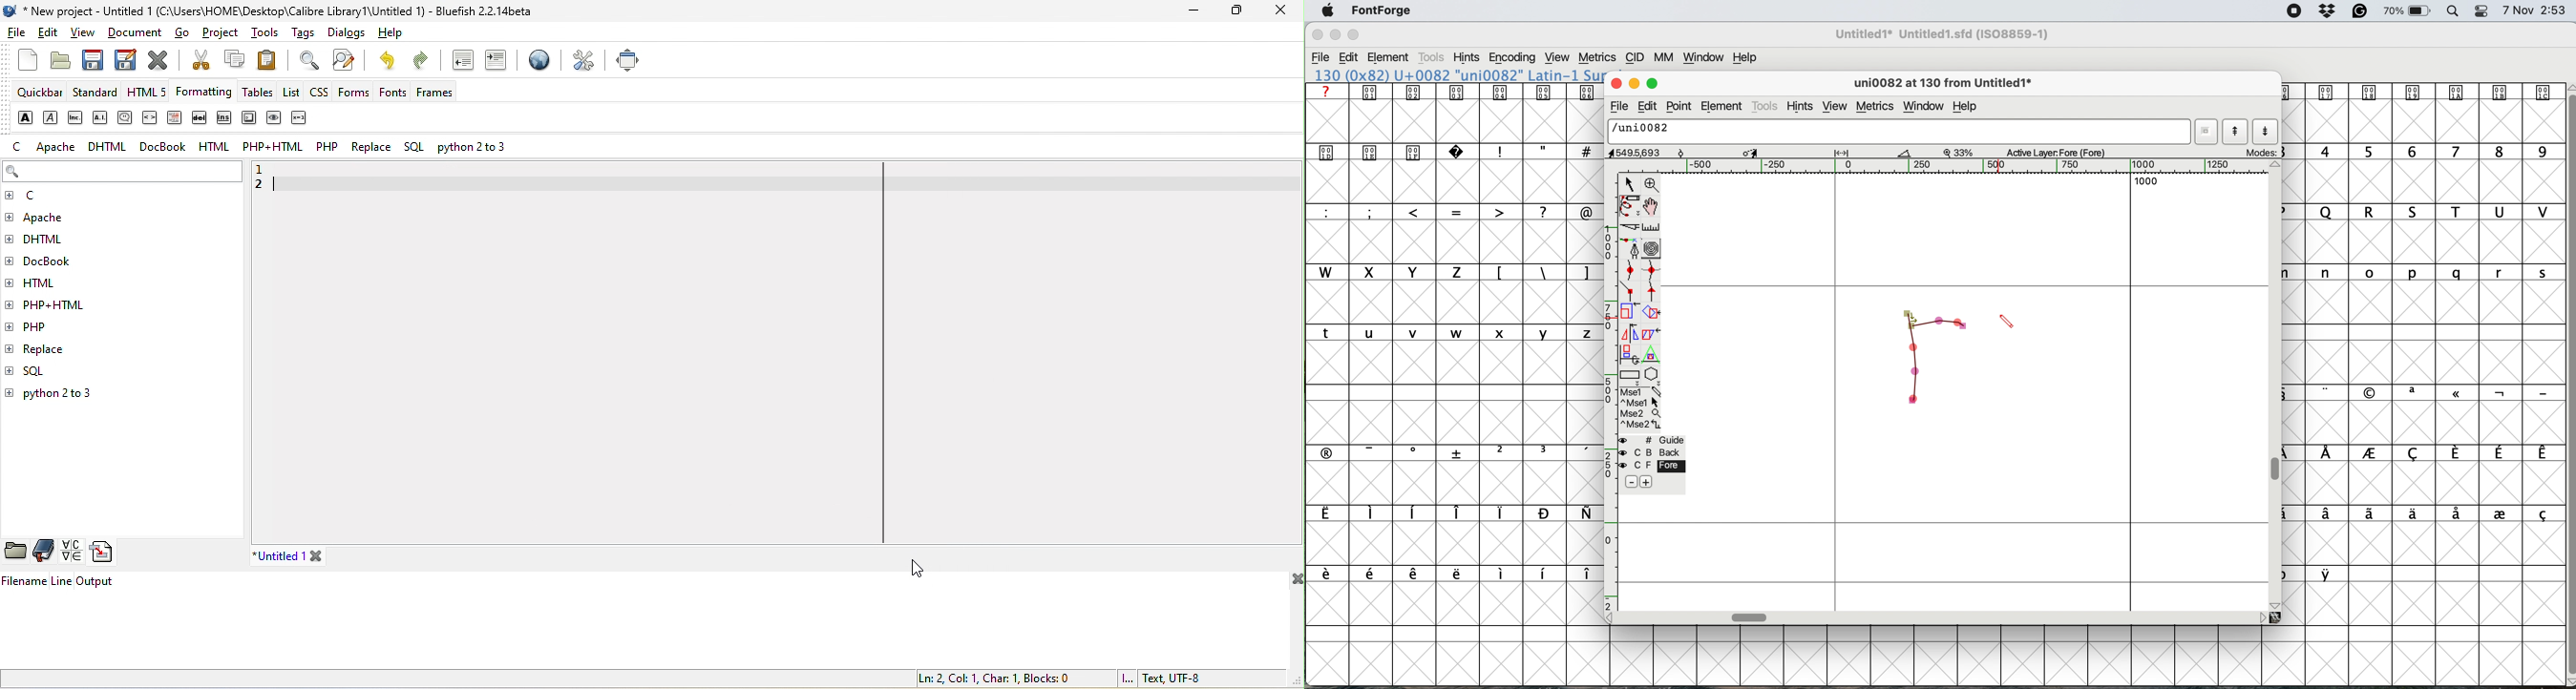 This screenshot has width=2576, height=700. What do you see at coordinates (18, 147) in the screenshot?
I see `c` at bounding box center [18, 147].